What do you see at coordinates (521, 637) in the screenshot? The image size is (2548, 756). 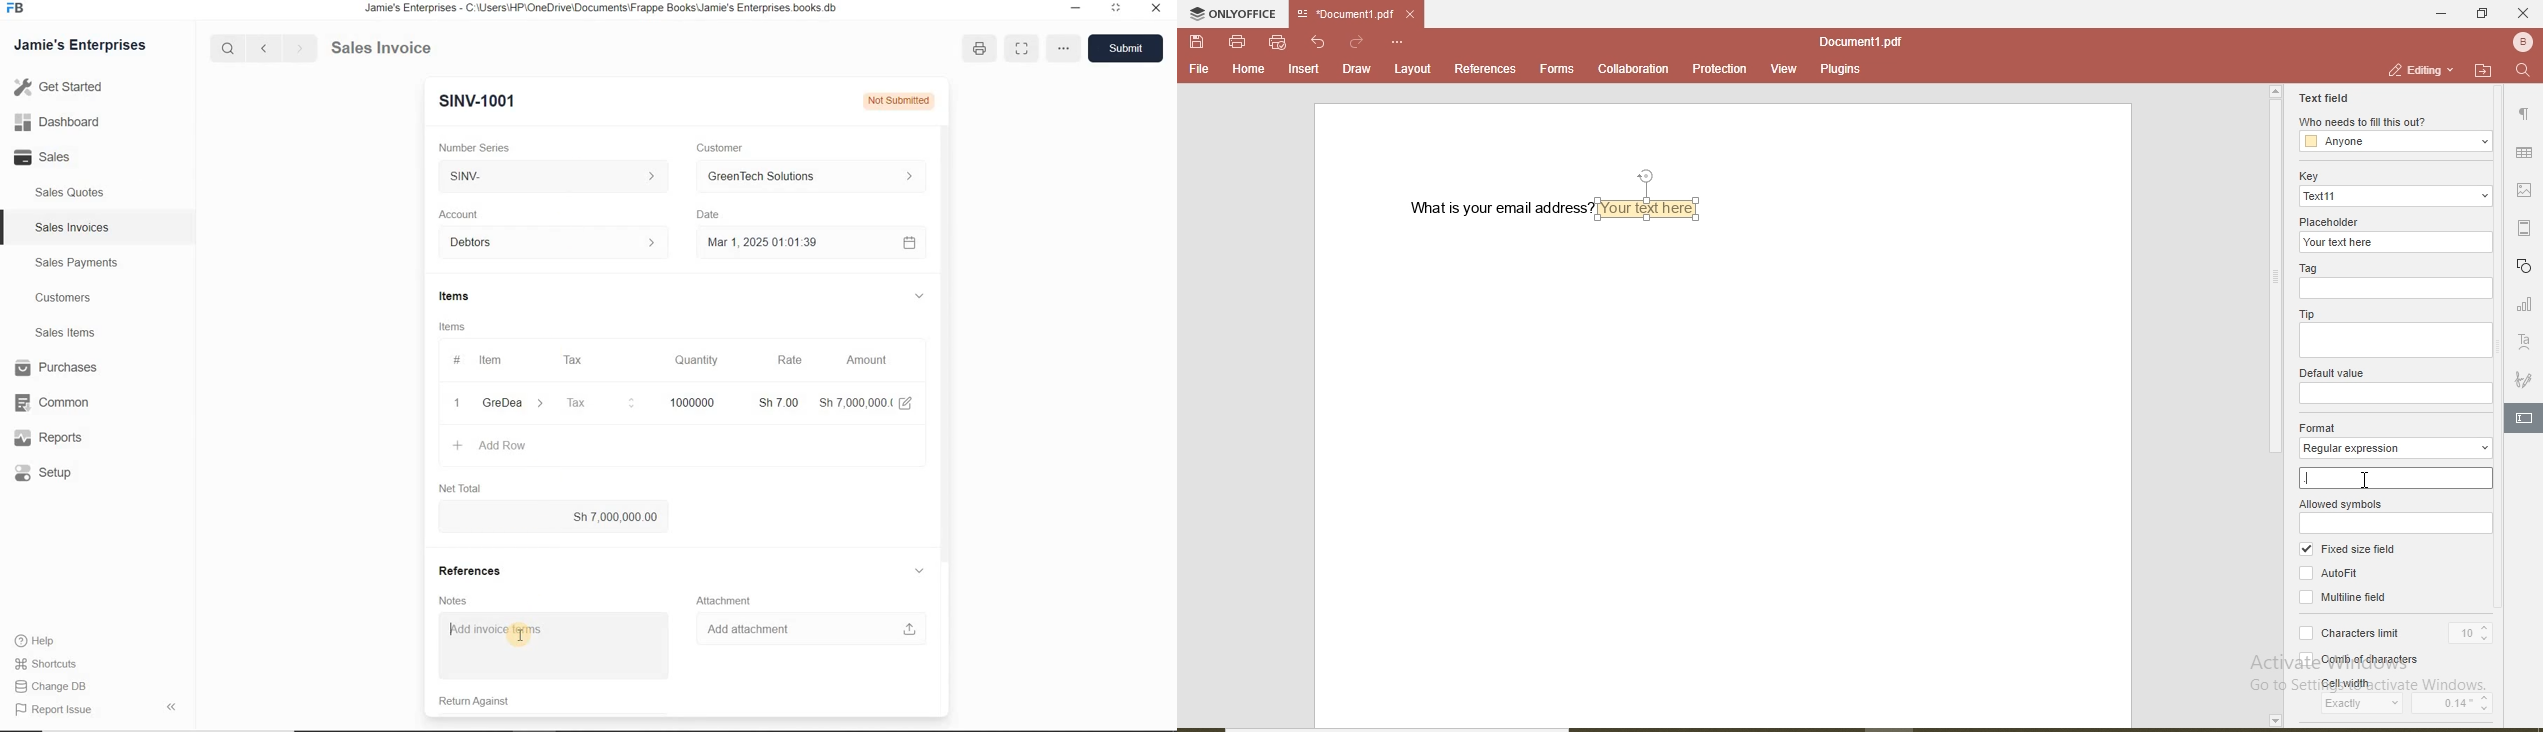 I see `cursor` at bounding box center [521, 637].